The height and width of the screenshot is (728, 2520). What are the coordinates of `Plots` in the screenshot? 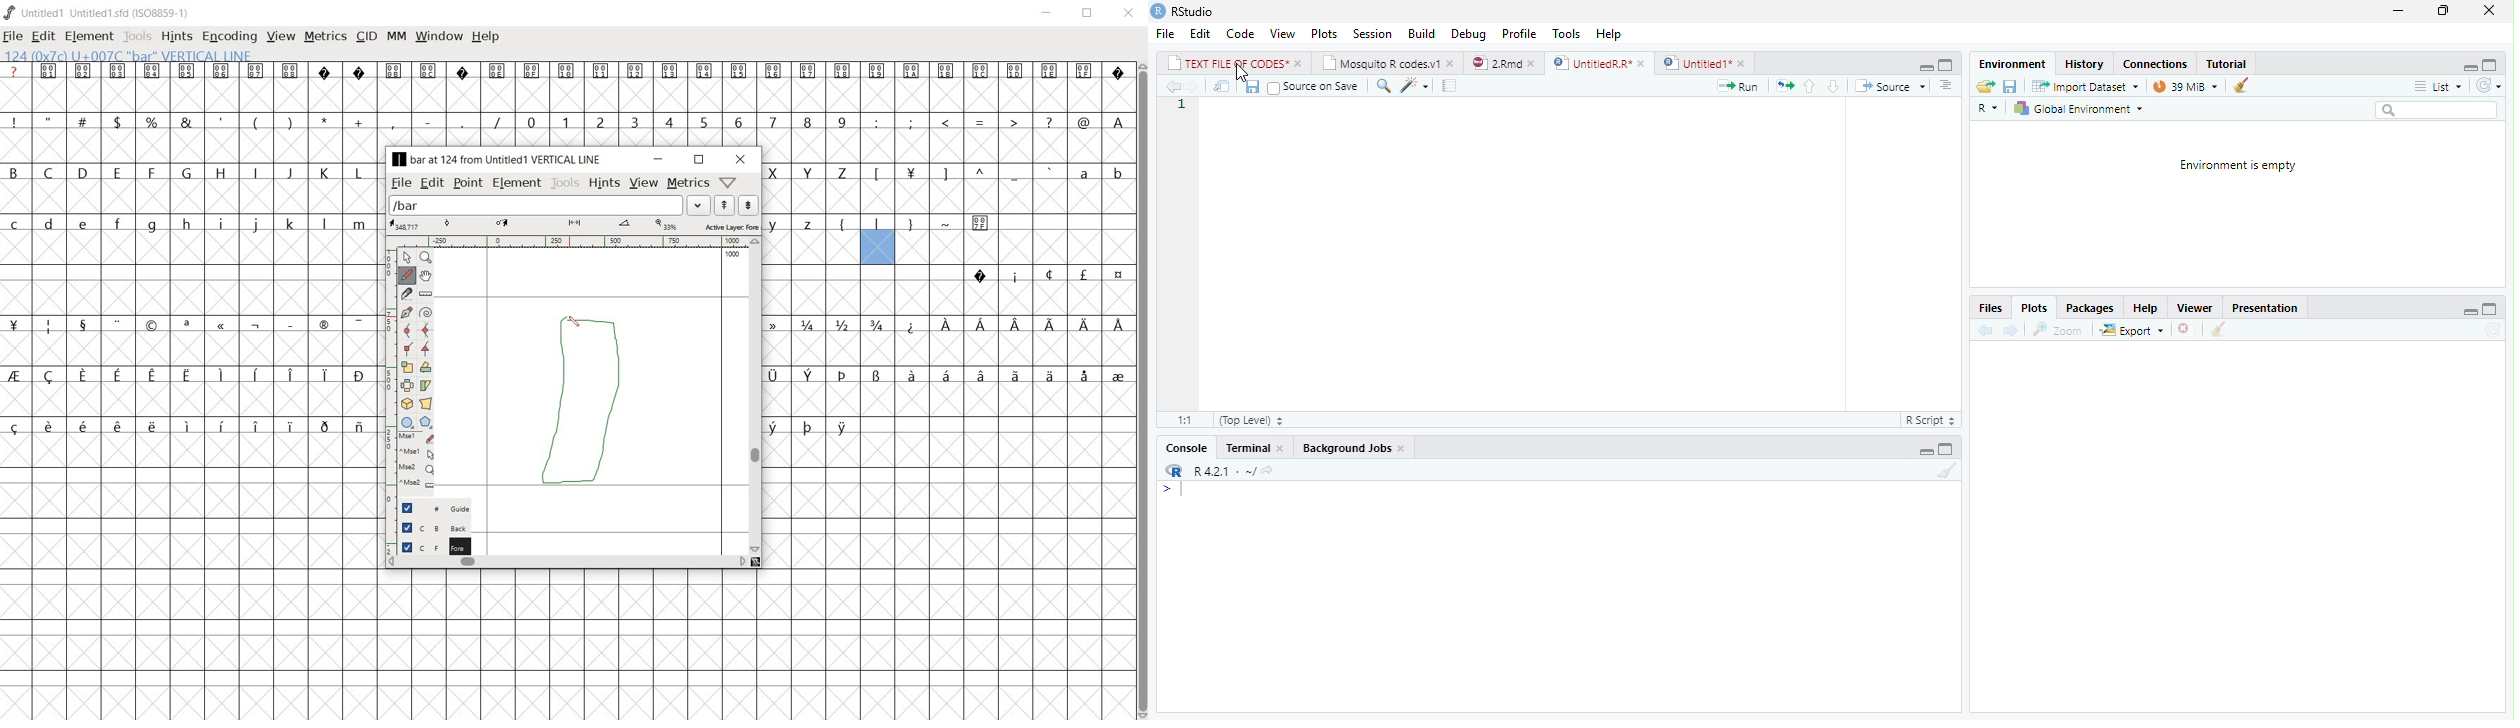 It's located at (2033, 308).